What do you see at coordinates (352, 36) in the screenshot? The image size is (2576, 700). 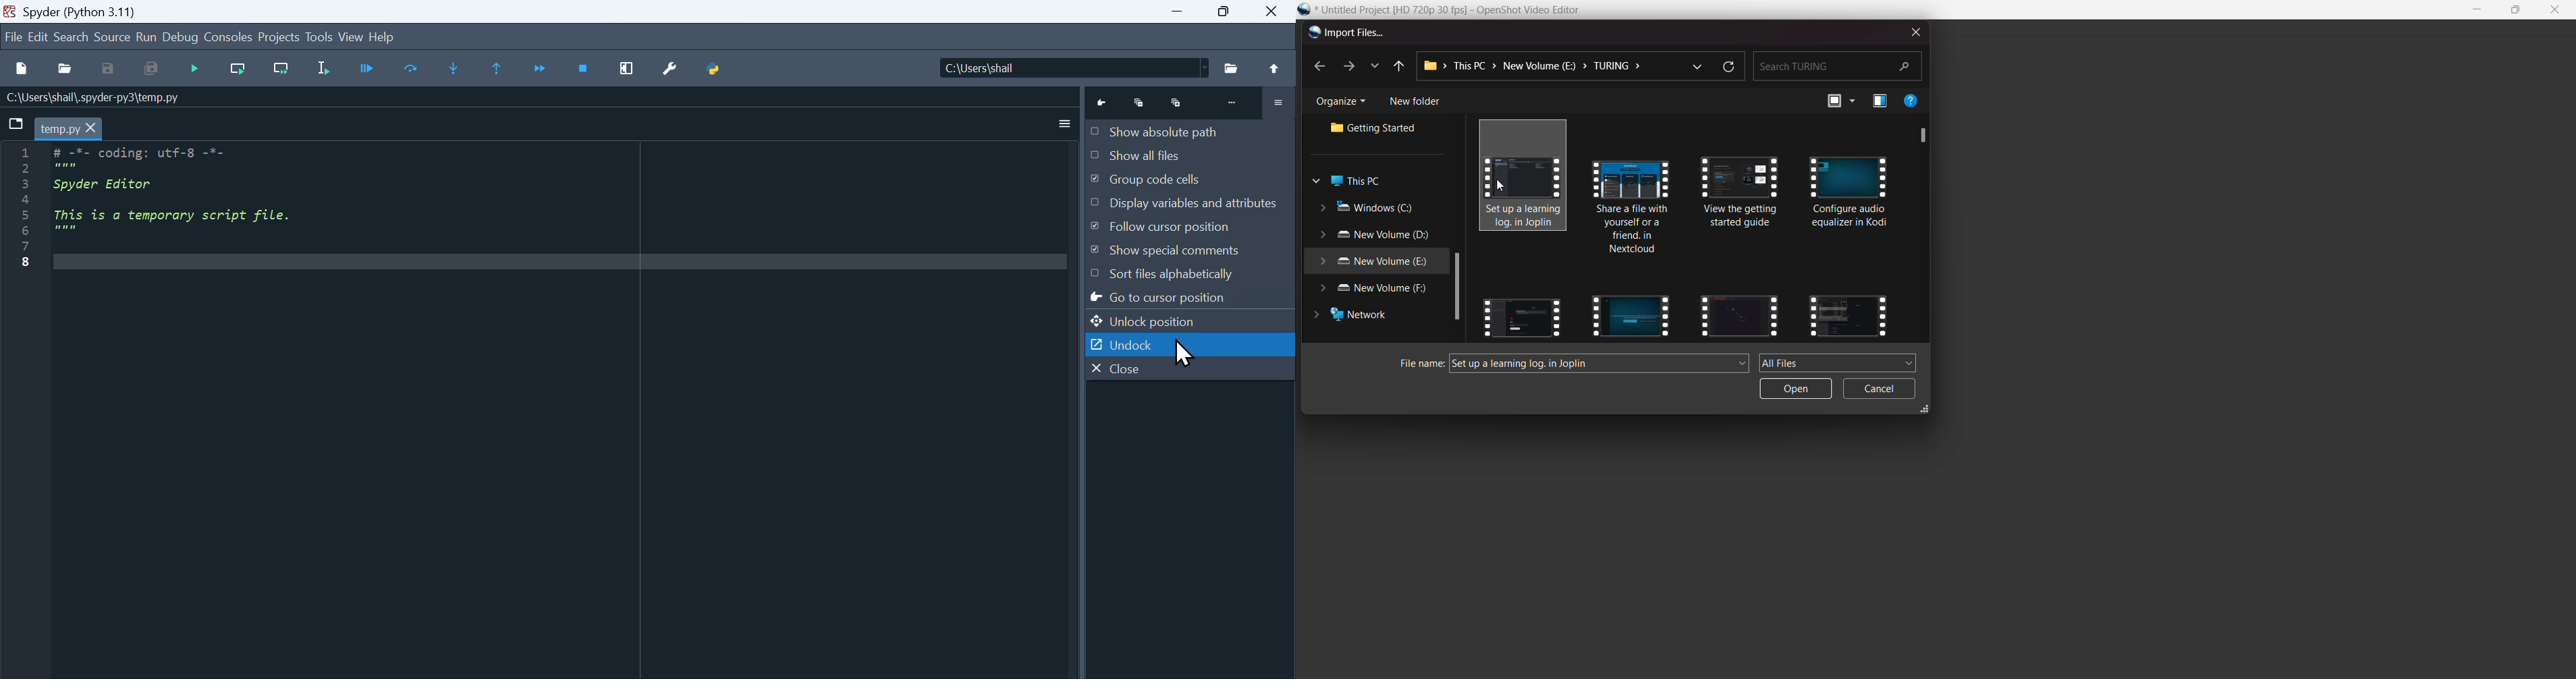 I see `View` at bounding box center [352, 36].